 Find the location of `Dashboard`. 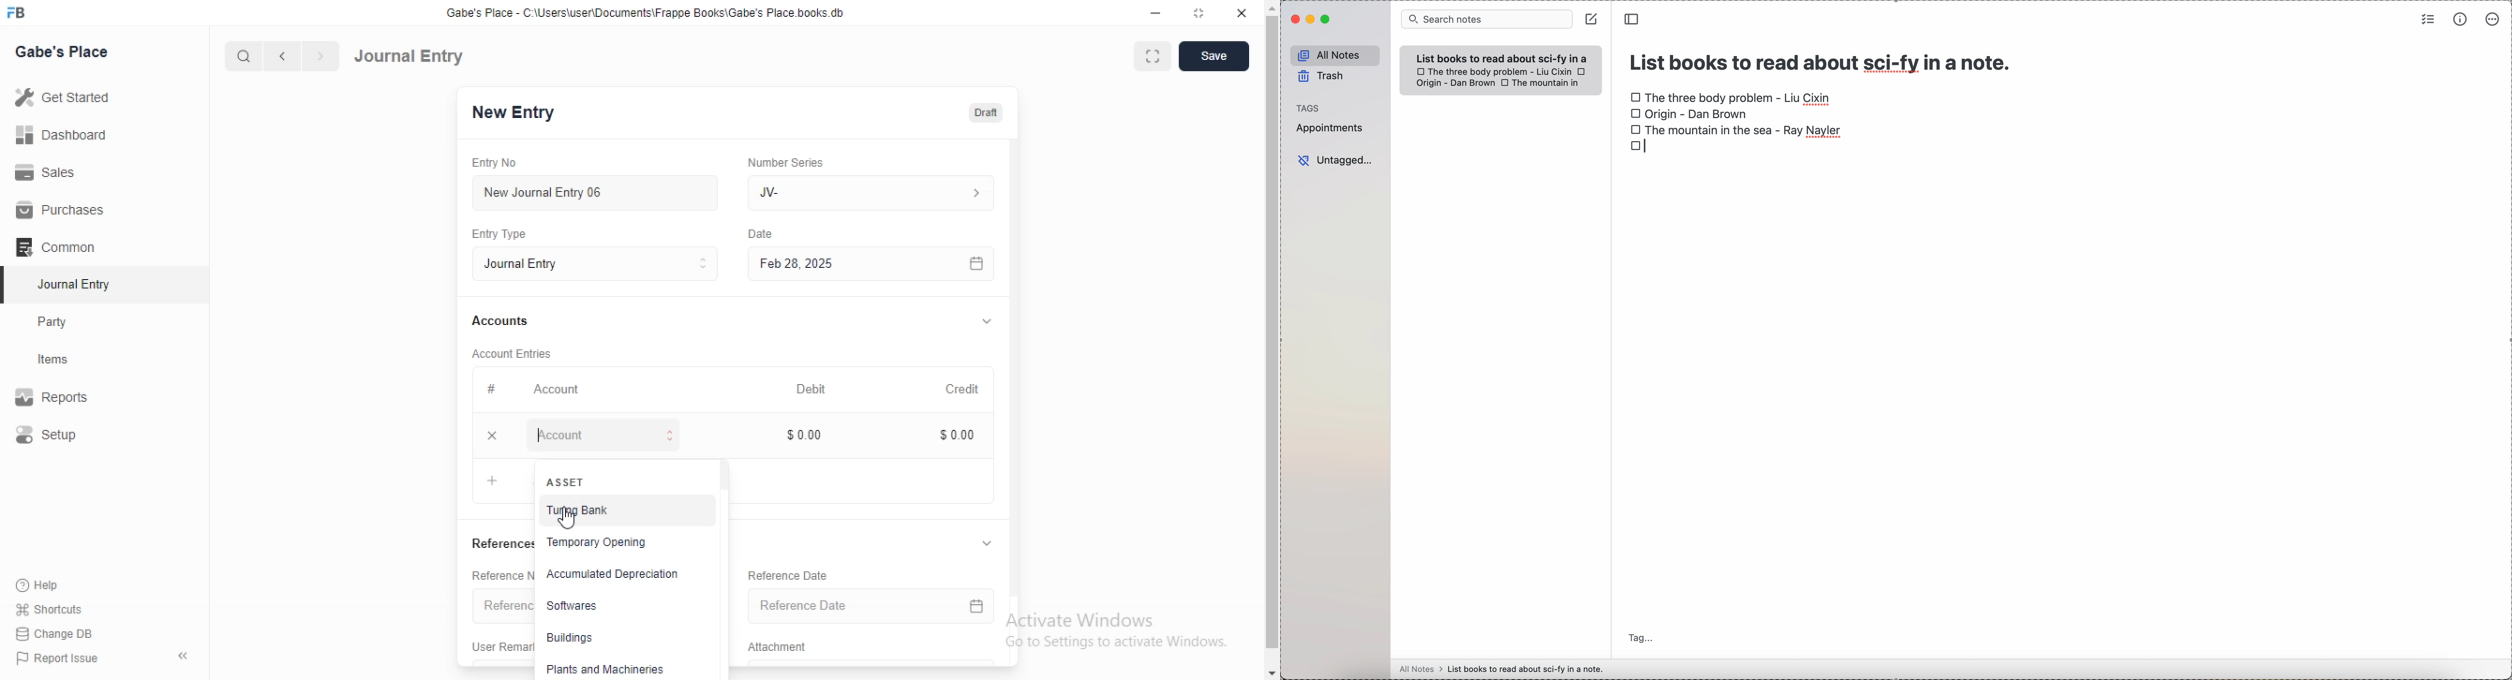

Dashboard is located at coordinates (66, 134).